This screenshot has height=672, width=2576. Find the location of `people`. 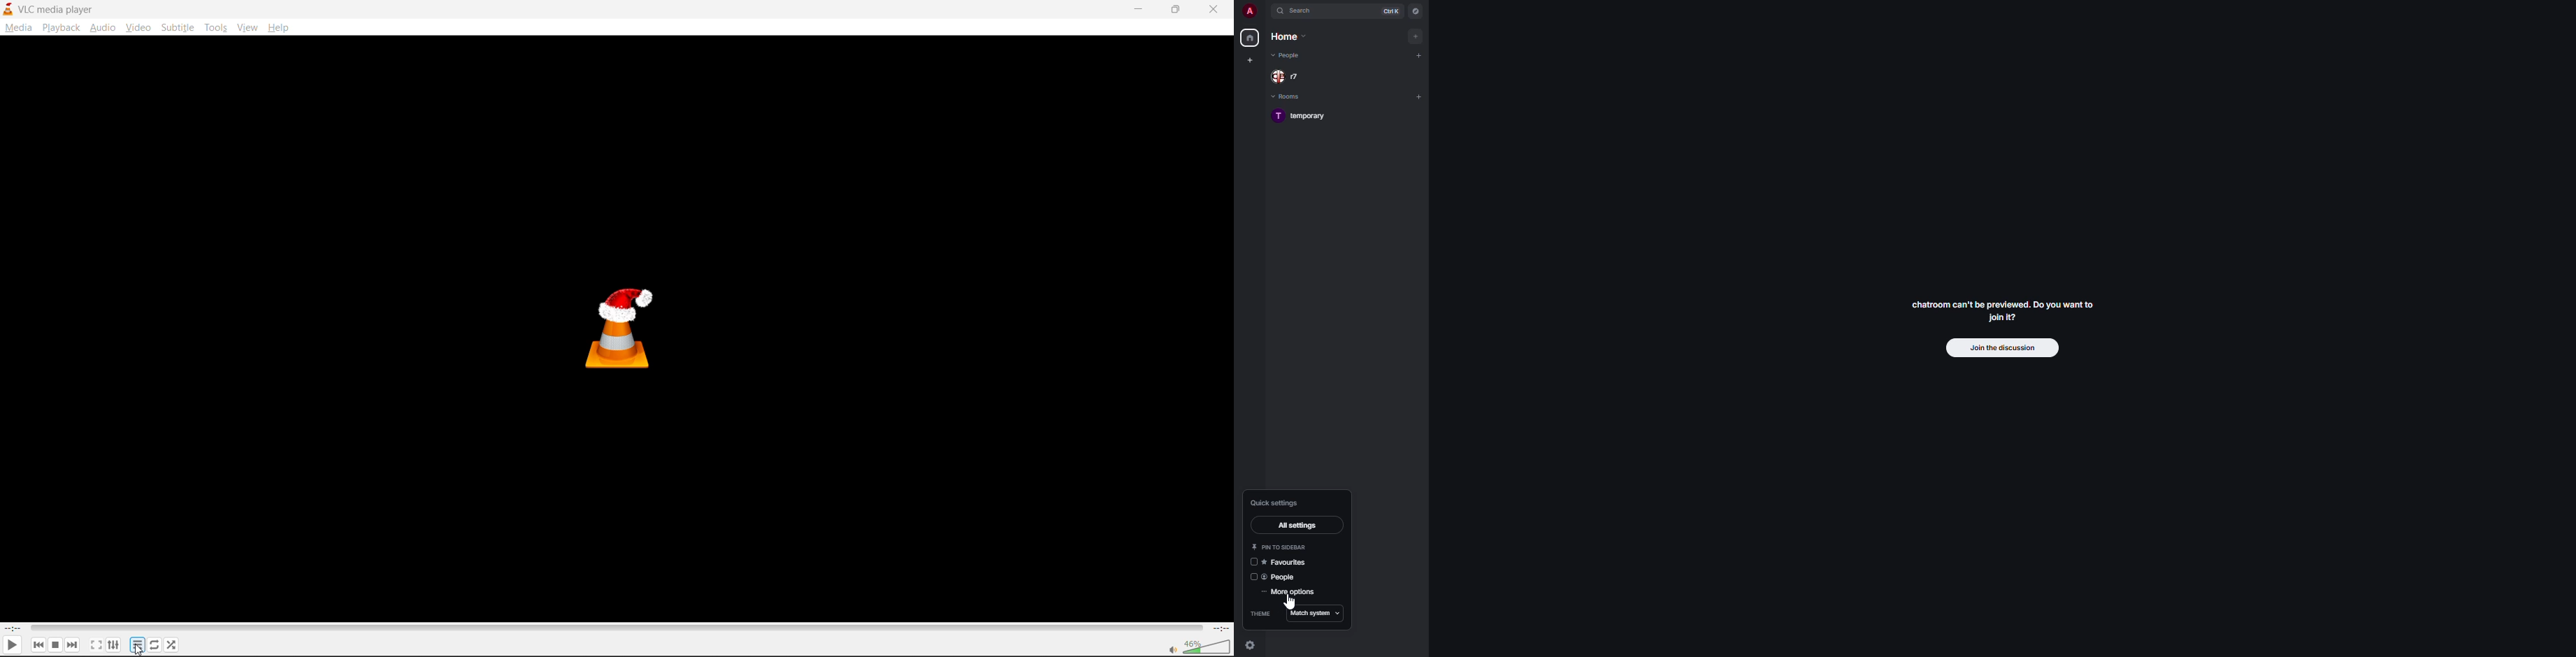

people is located at coordinates (1276, 576).